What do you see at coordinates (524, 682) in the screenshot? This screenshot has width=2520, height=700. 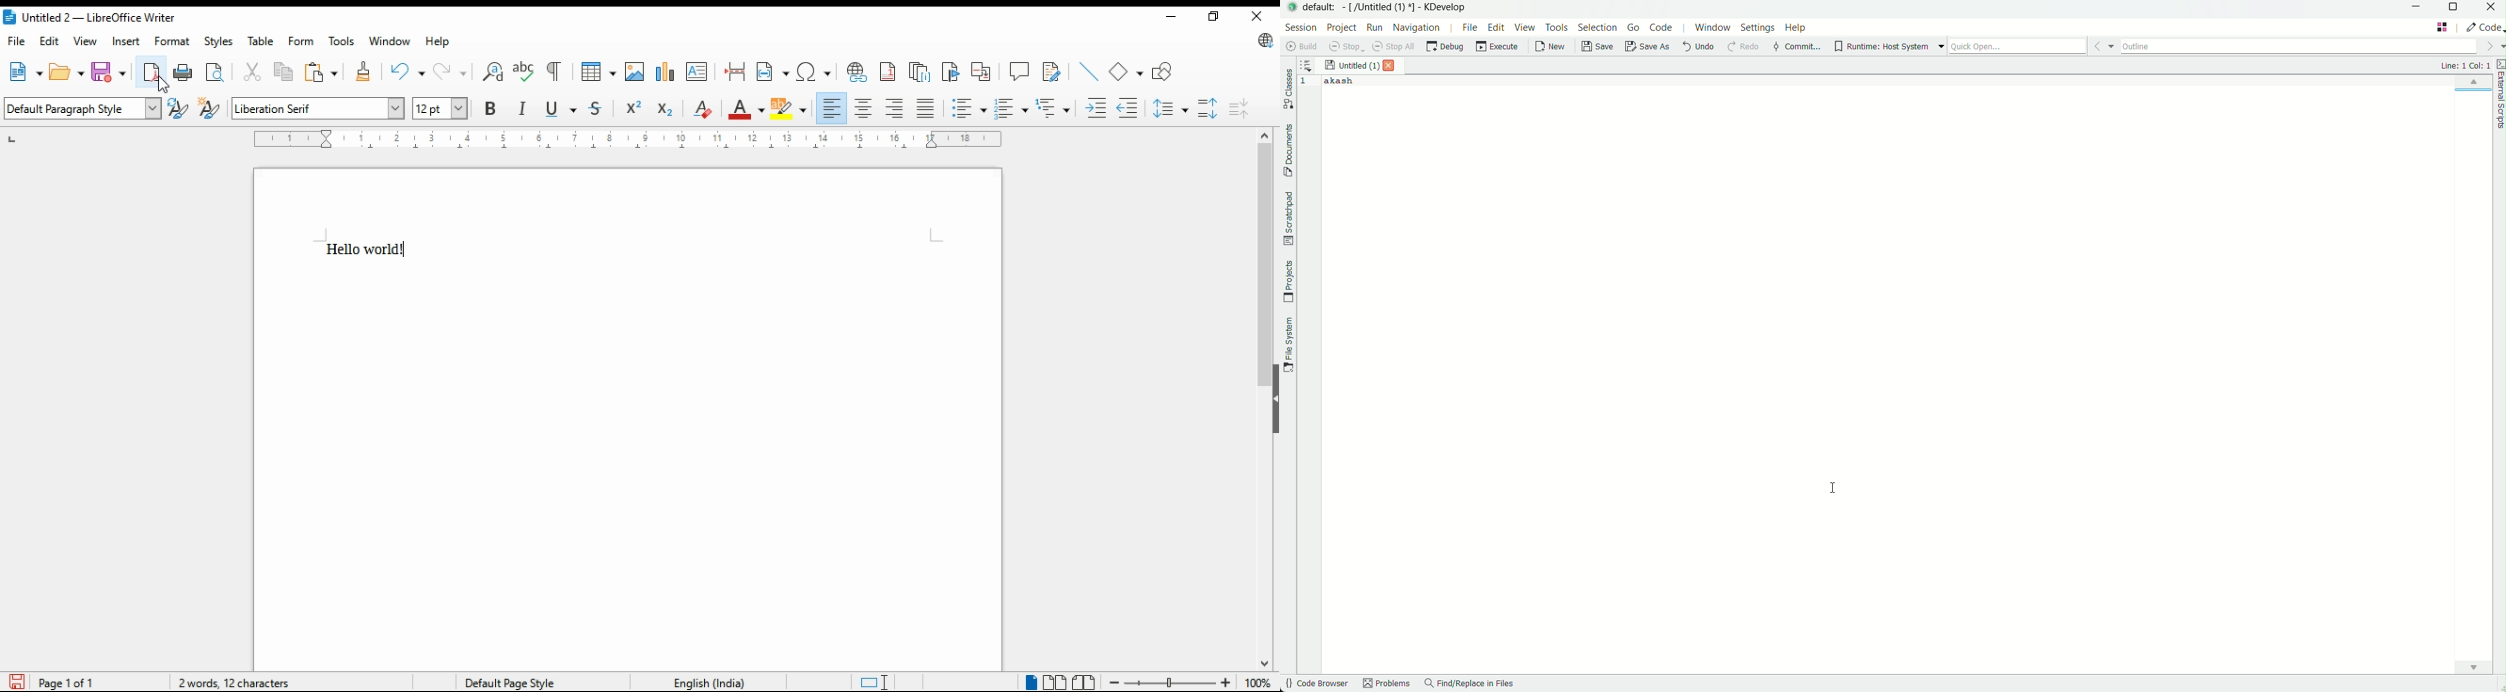 I see `page style` at bounding box center [524, 682].